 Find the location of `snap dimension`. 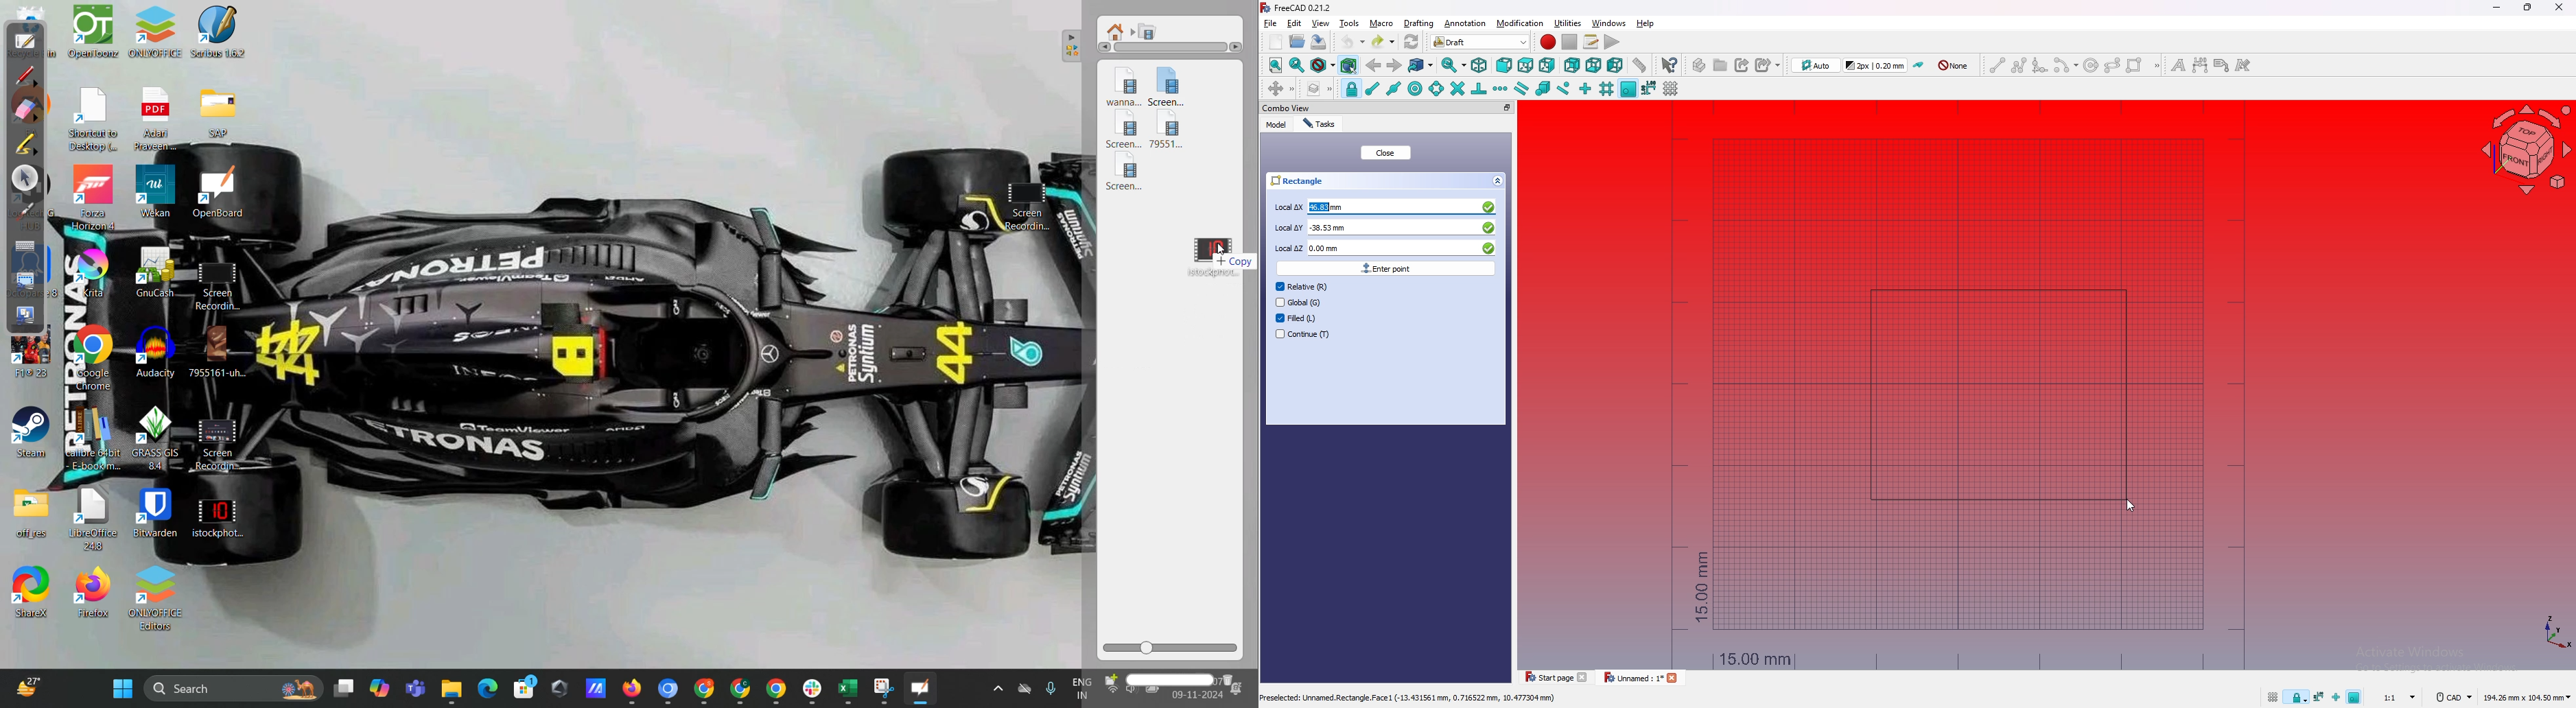

snap dimension is located at coordinates (1649, 87).